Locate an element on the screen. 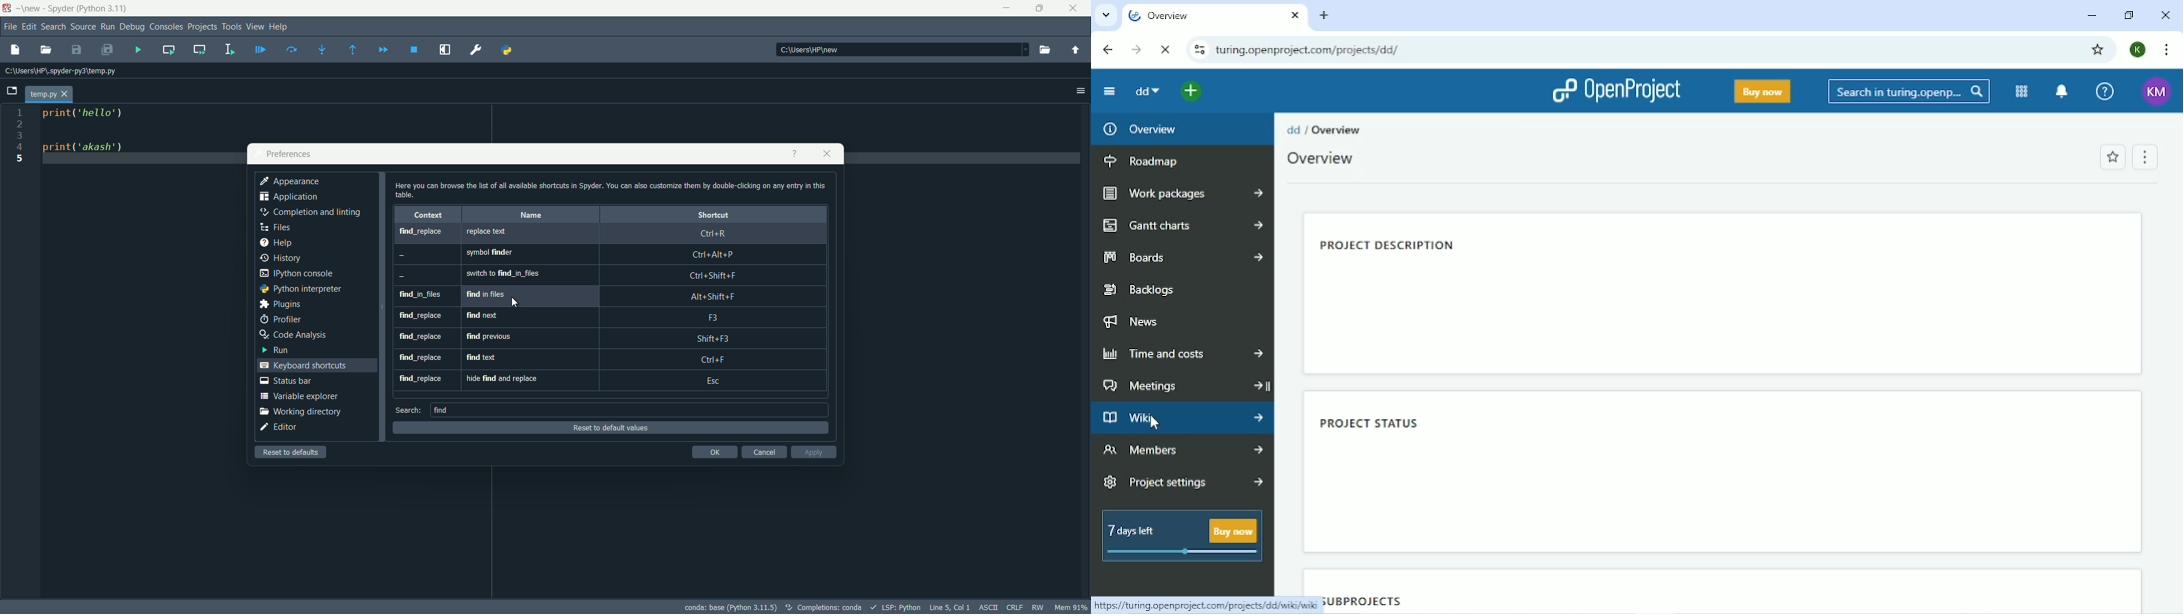  run is located at coordinates (279, 350).